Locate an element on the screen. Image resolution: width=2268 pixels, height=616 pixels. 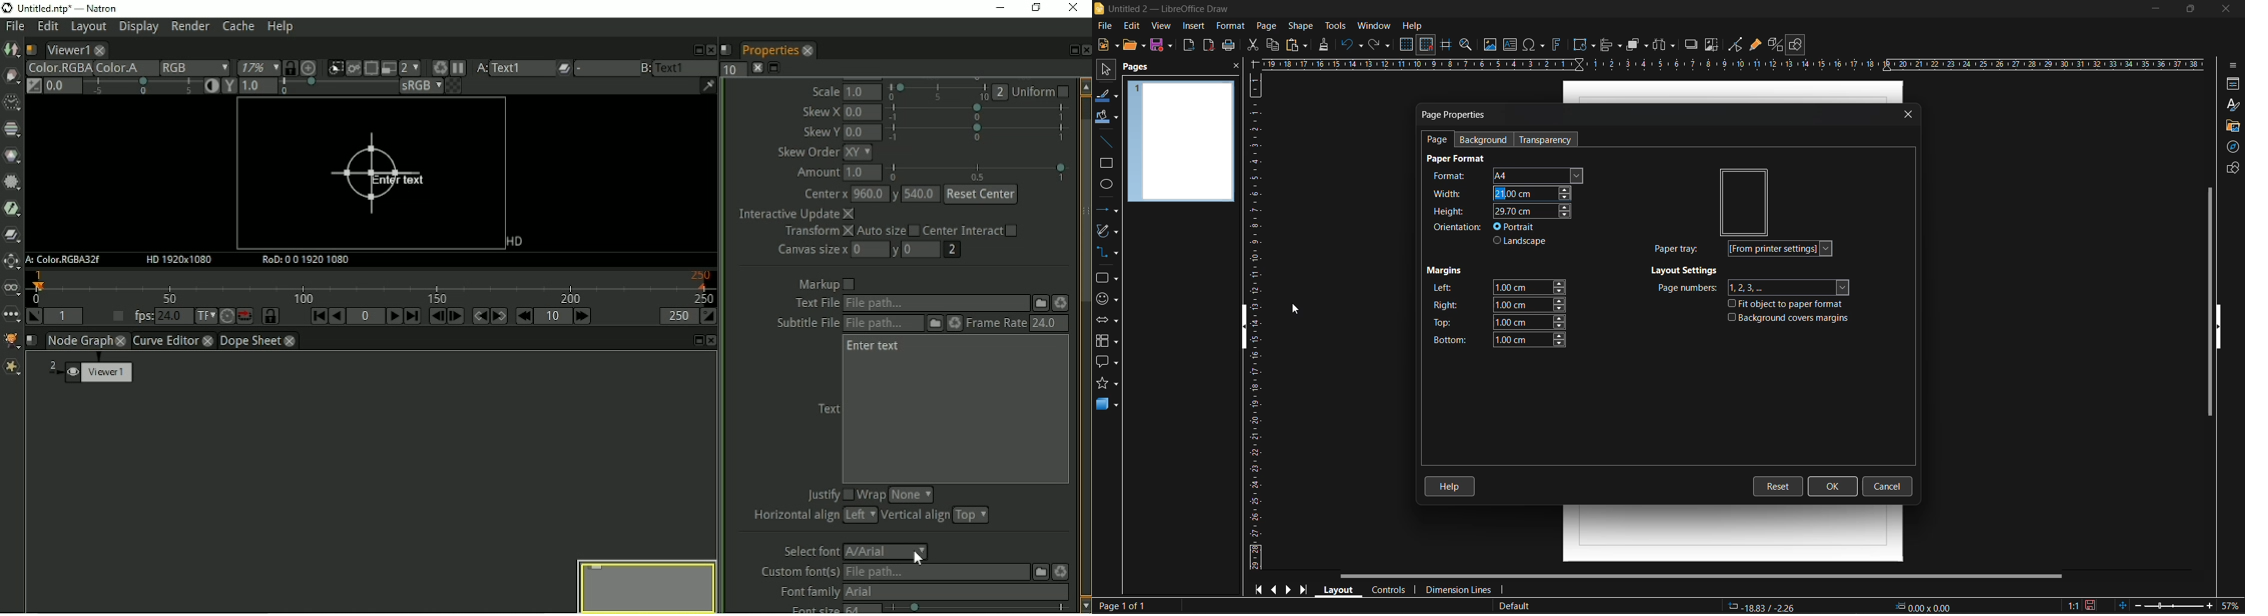
minimize is located at coordinates (2152, 9).